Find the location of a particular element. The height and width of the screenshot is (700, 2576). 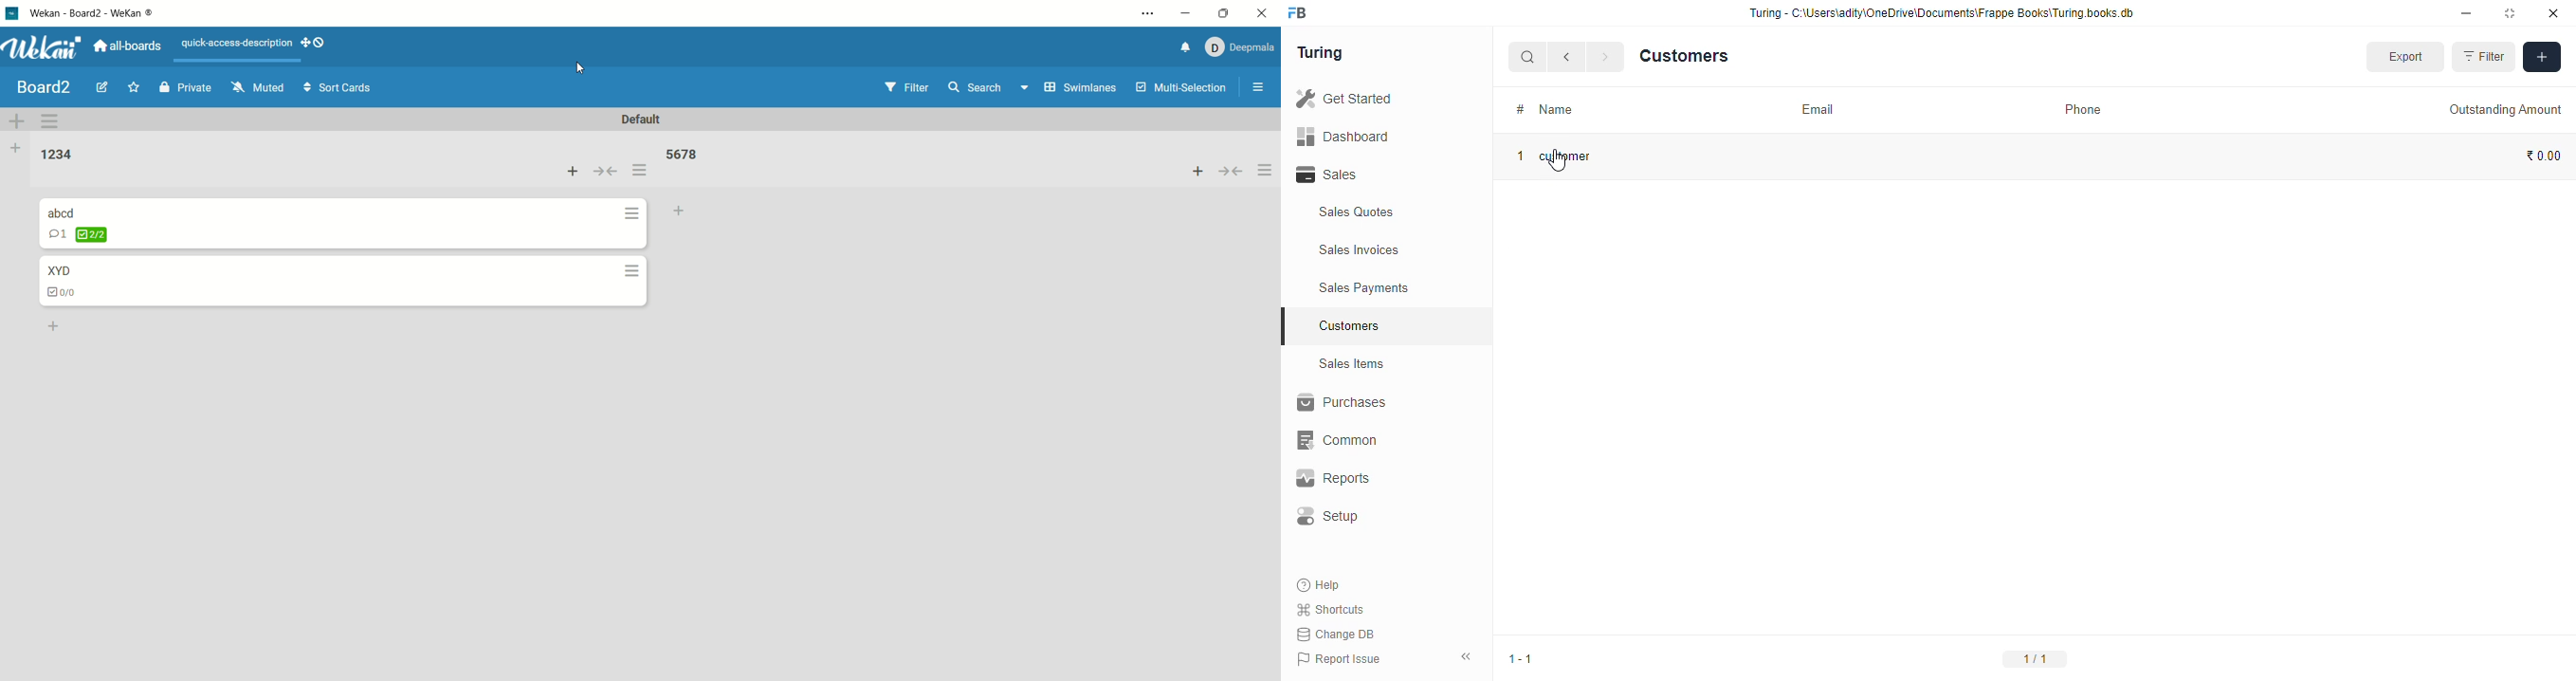

filter is located at coordinates (912, 87).